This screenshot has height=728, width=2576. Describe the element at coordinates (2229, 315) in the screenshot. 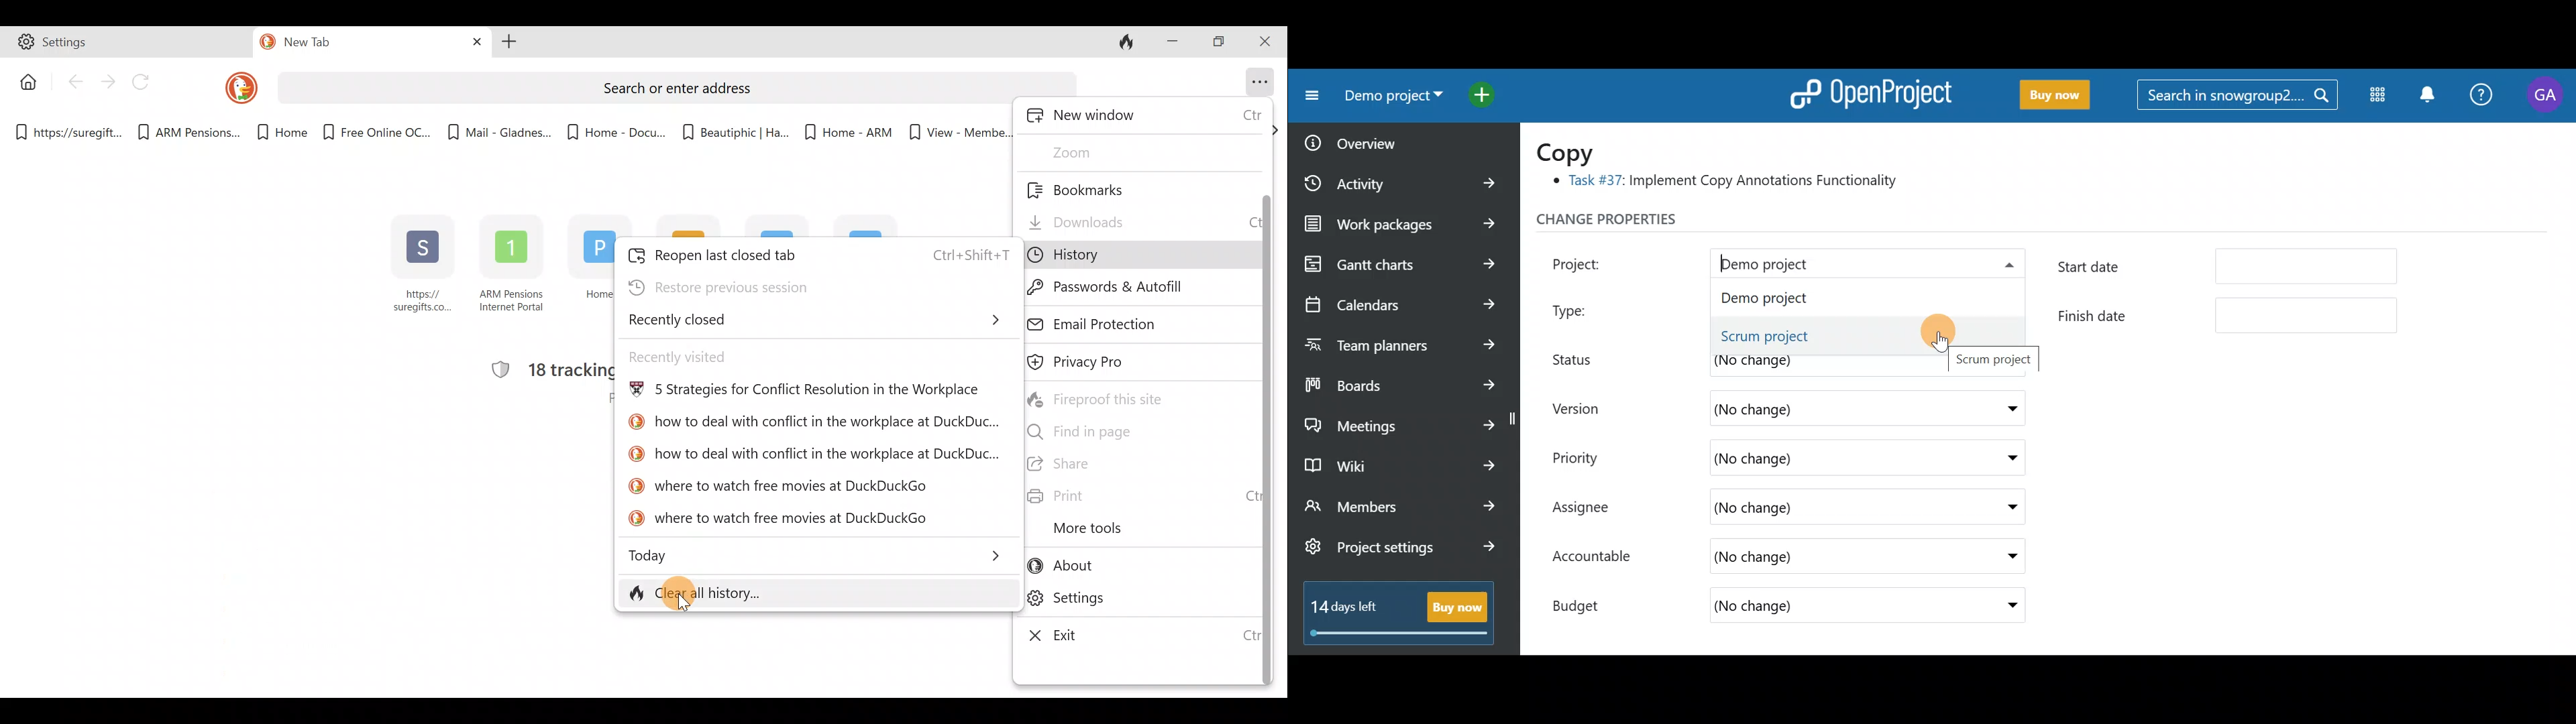

I see `Finish date` at that location.